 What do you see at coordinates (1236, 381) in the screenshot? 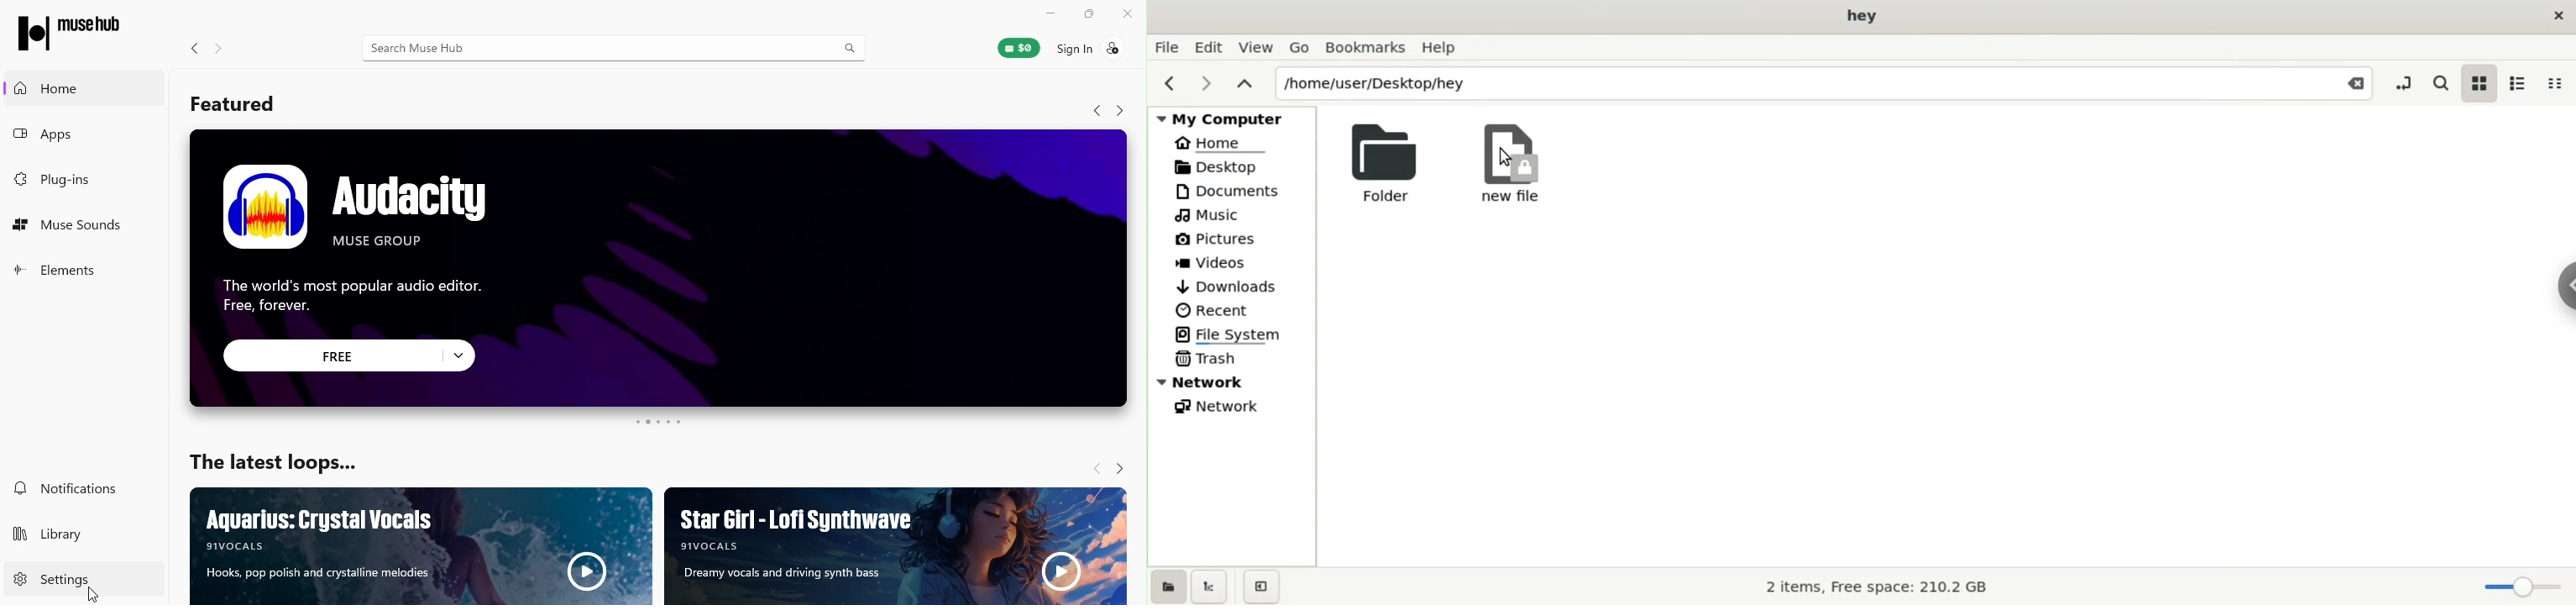
I see `Network` at bounding box center [1236, 381].